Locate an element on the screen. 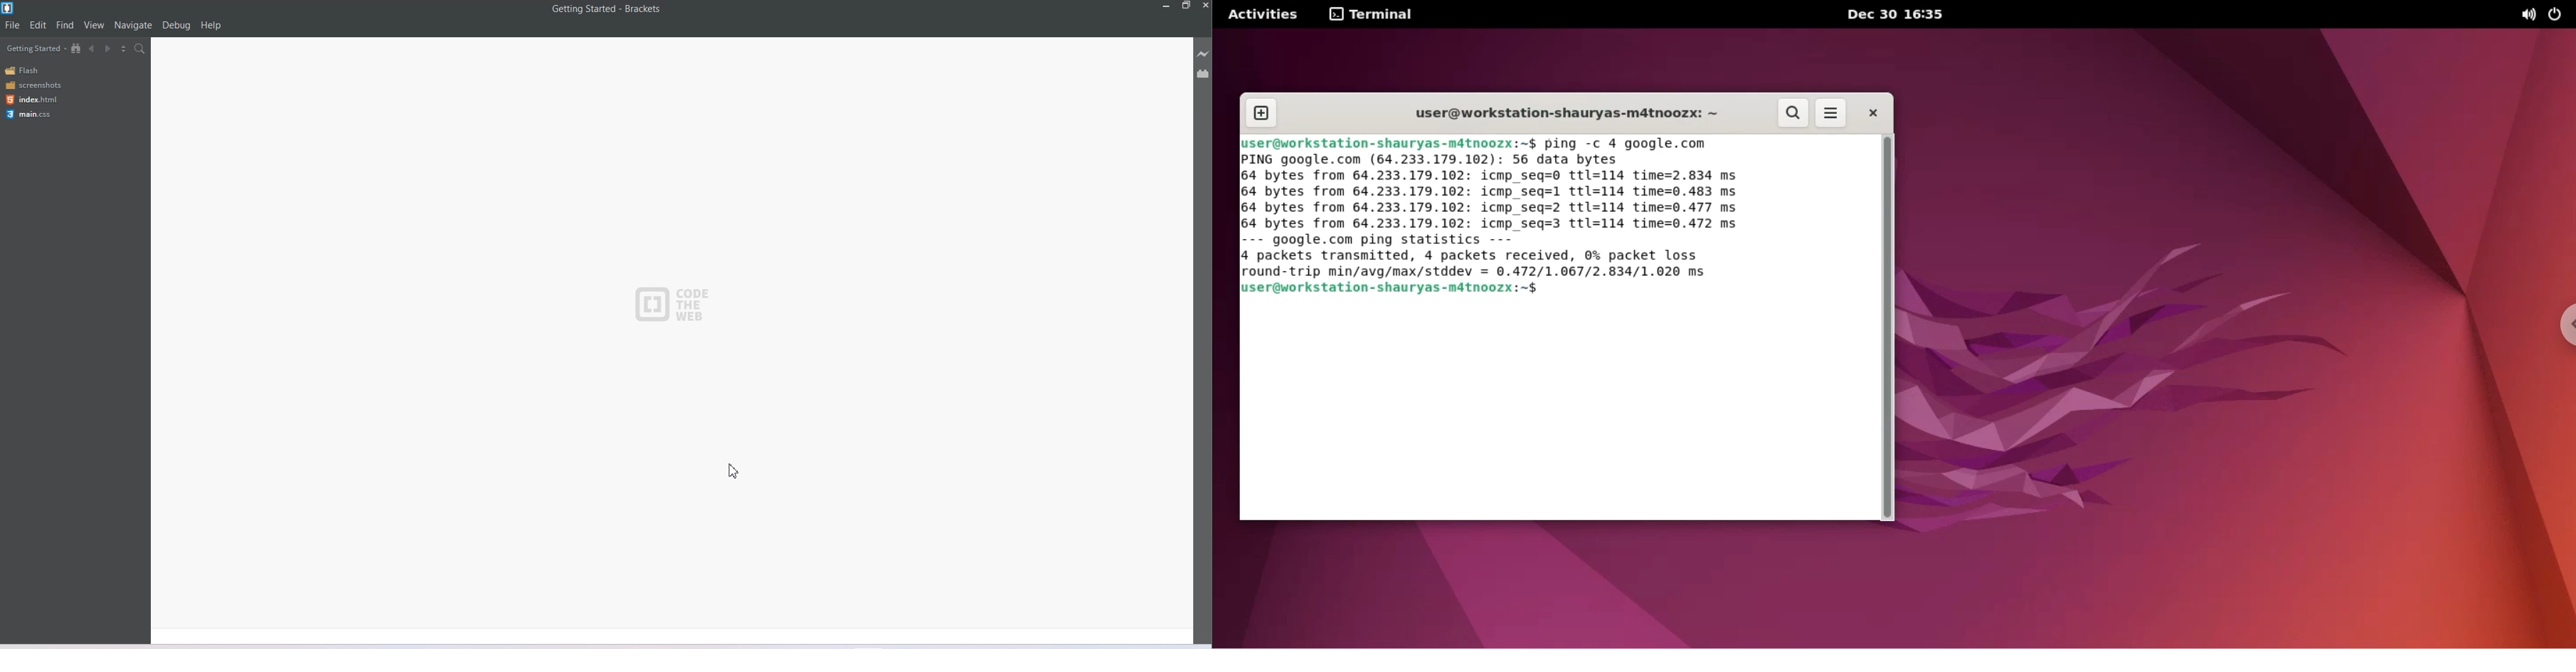  Debug is located at coordinates (176, 25).